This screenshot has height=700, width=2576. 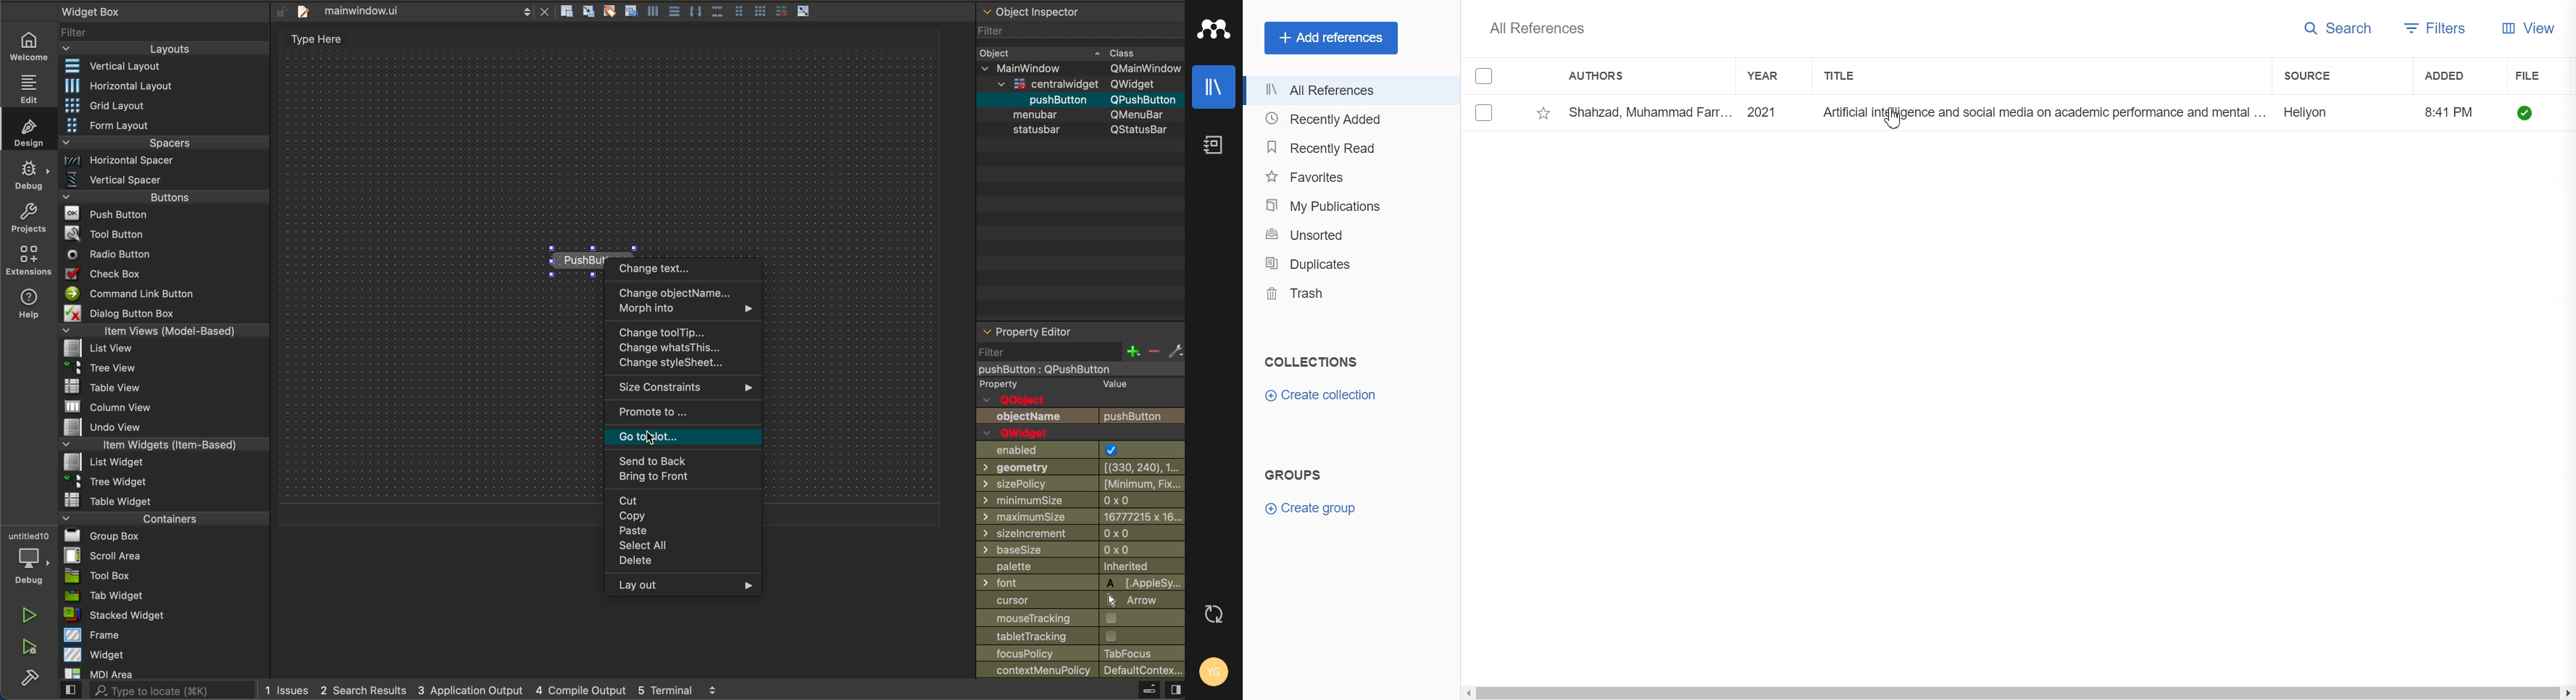 What do you see at coordinates (164, 332) in the screenshot?
I see `items views` at bounding box center [164, 332].